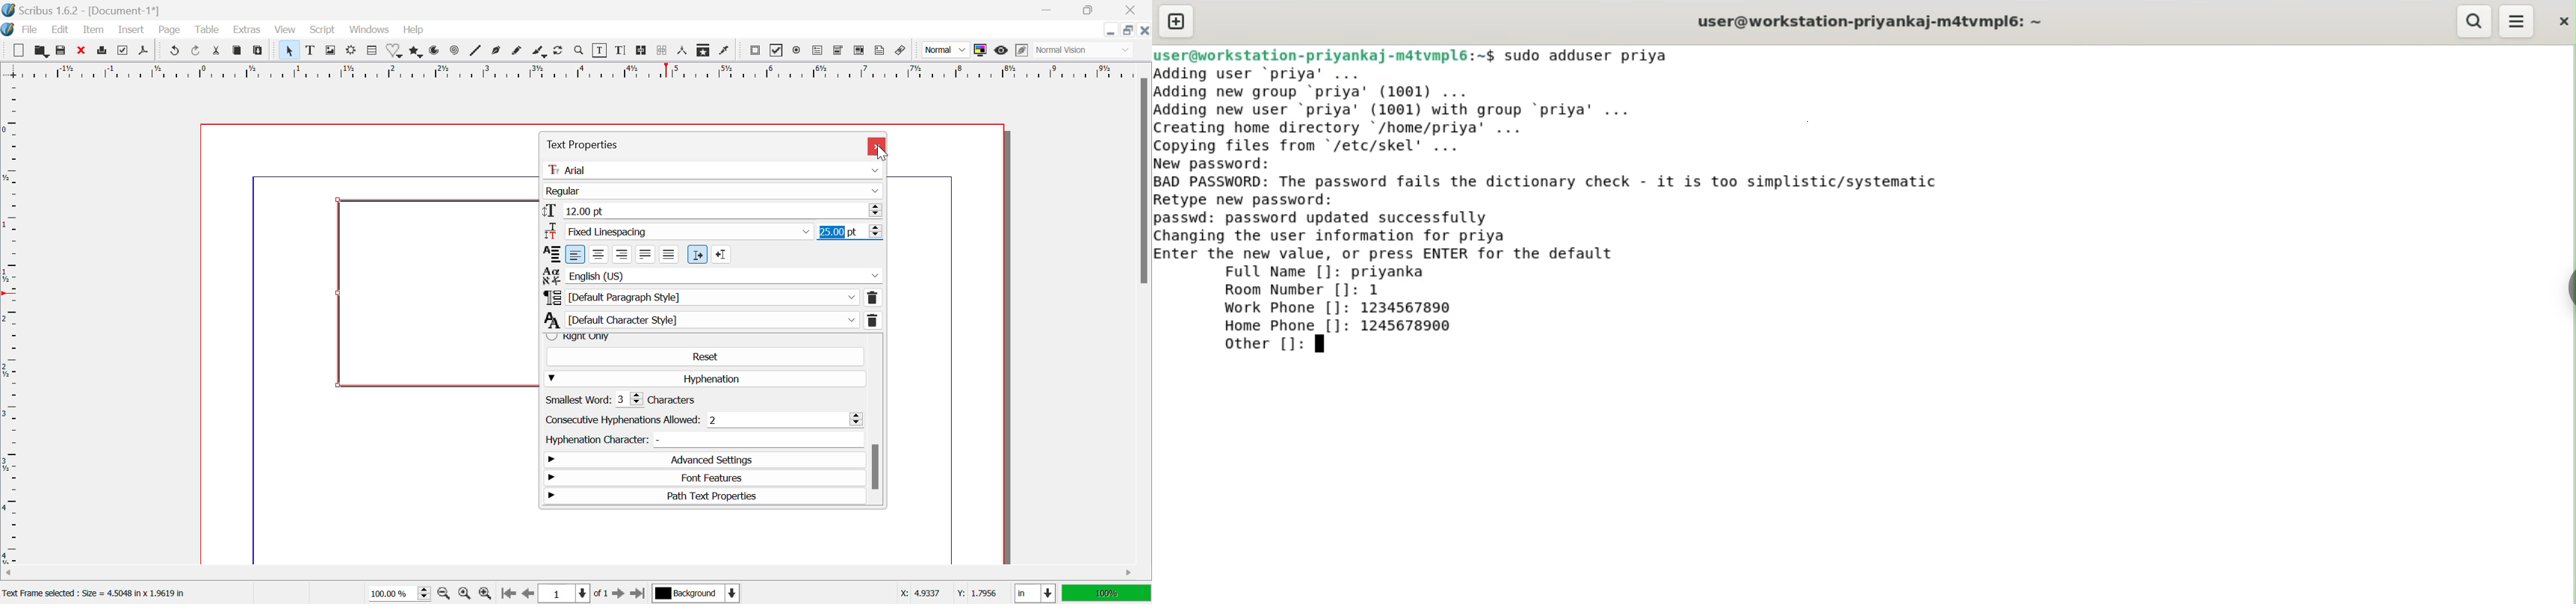  Describe the element at coordinates (1145, 31) in the screenshot. I see `Close` at that location.